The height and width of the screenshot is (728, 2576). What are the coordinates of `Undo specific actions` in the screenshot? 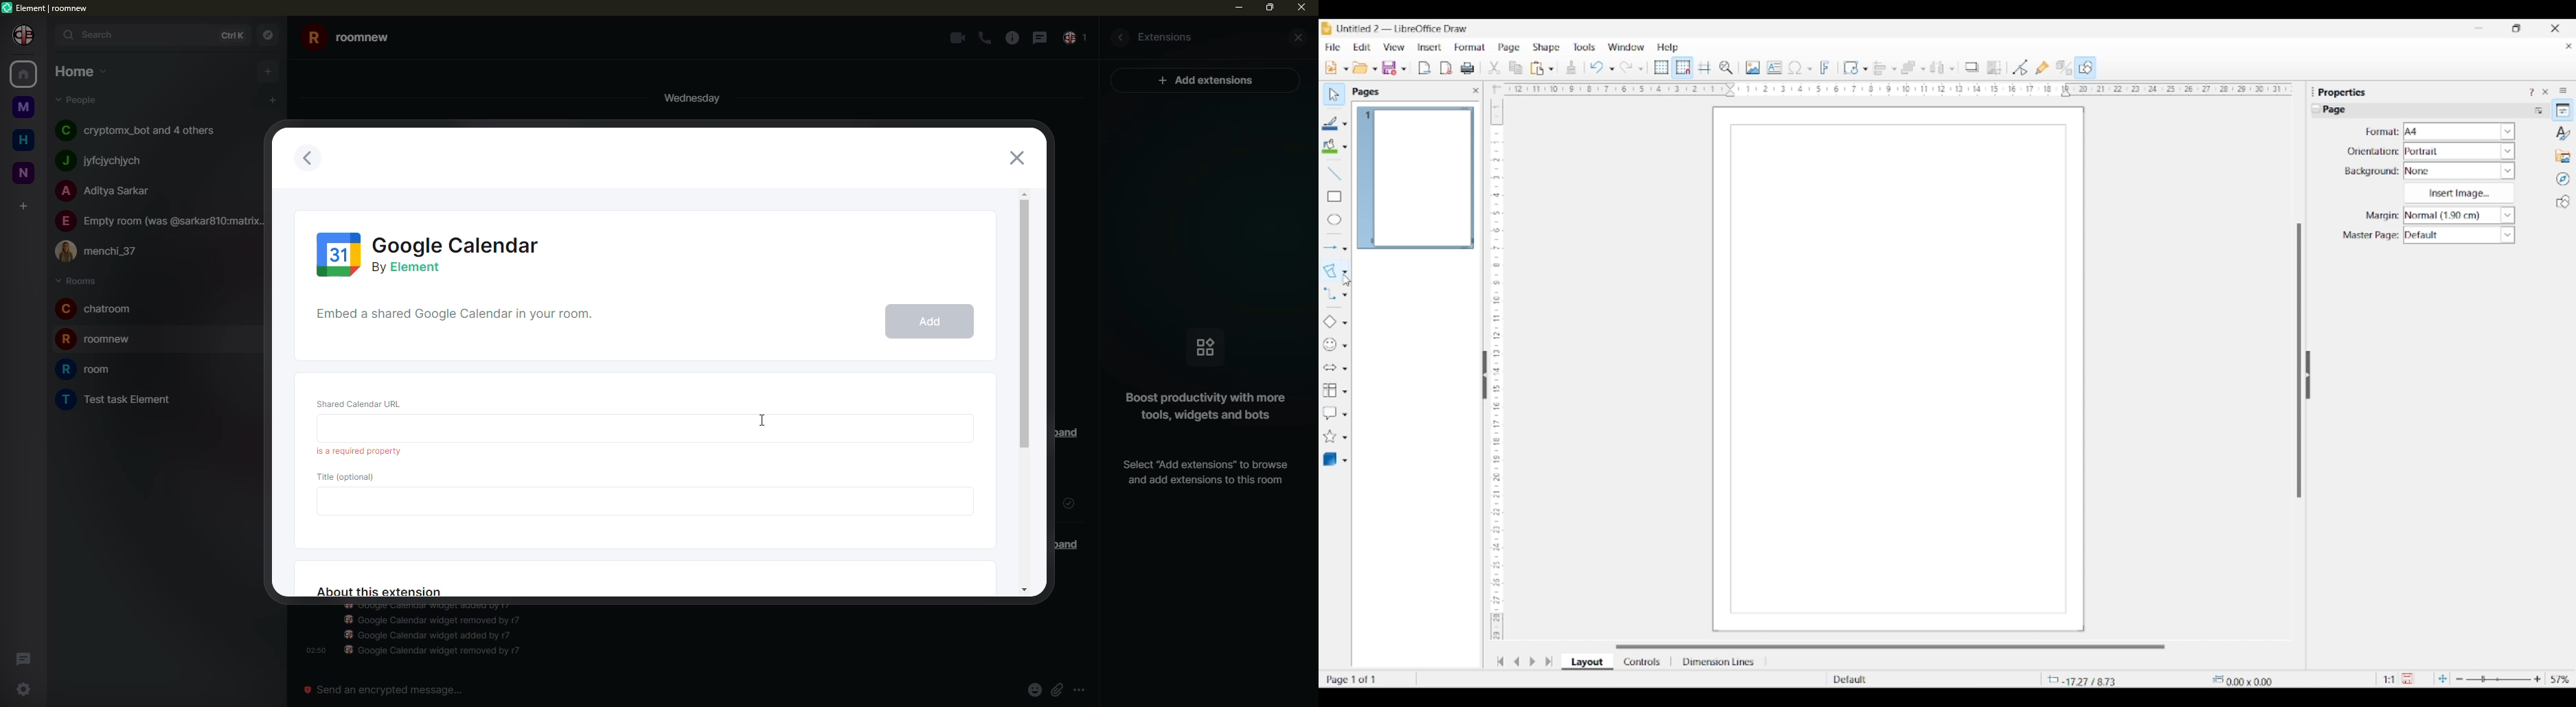 It's located at (1611, 69).